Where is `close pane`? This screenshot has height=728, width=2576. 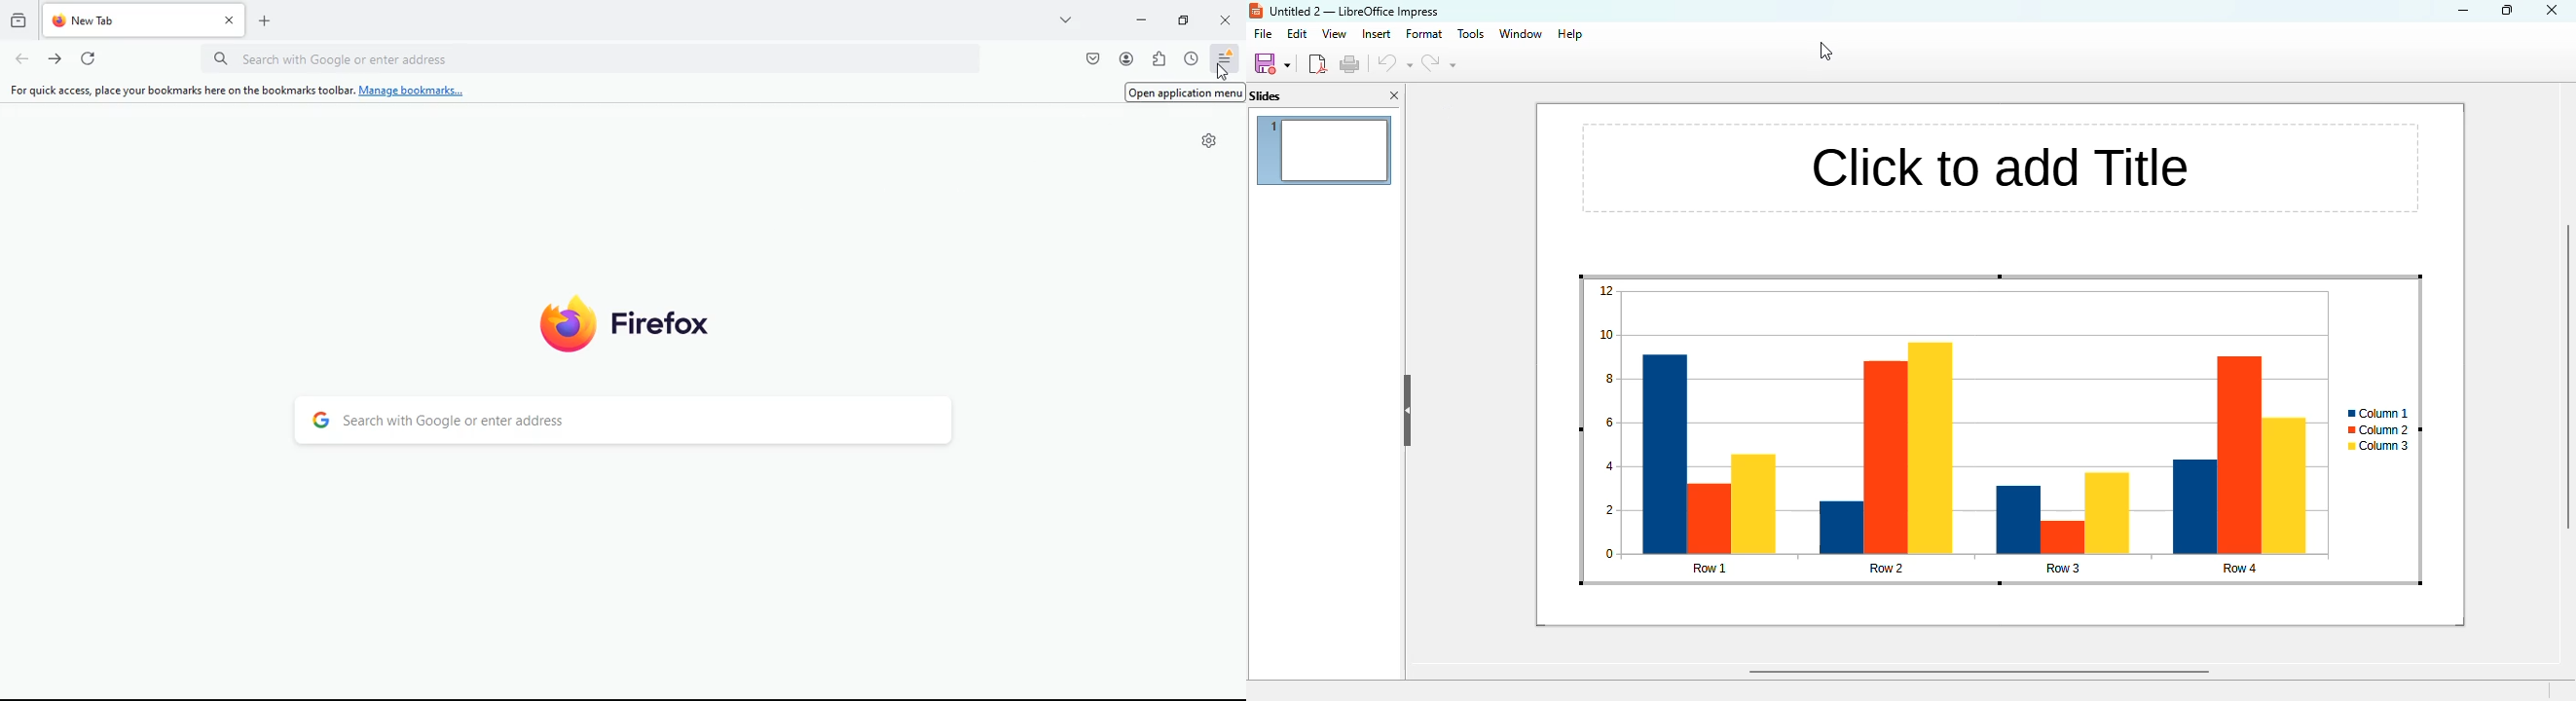 close pane is located at coordinates (1397, 95).